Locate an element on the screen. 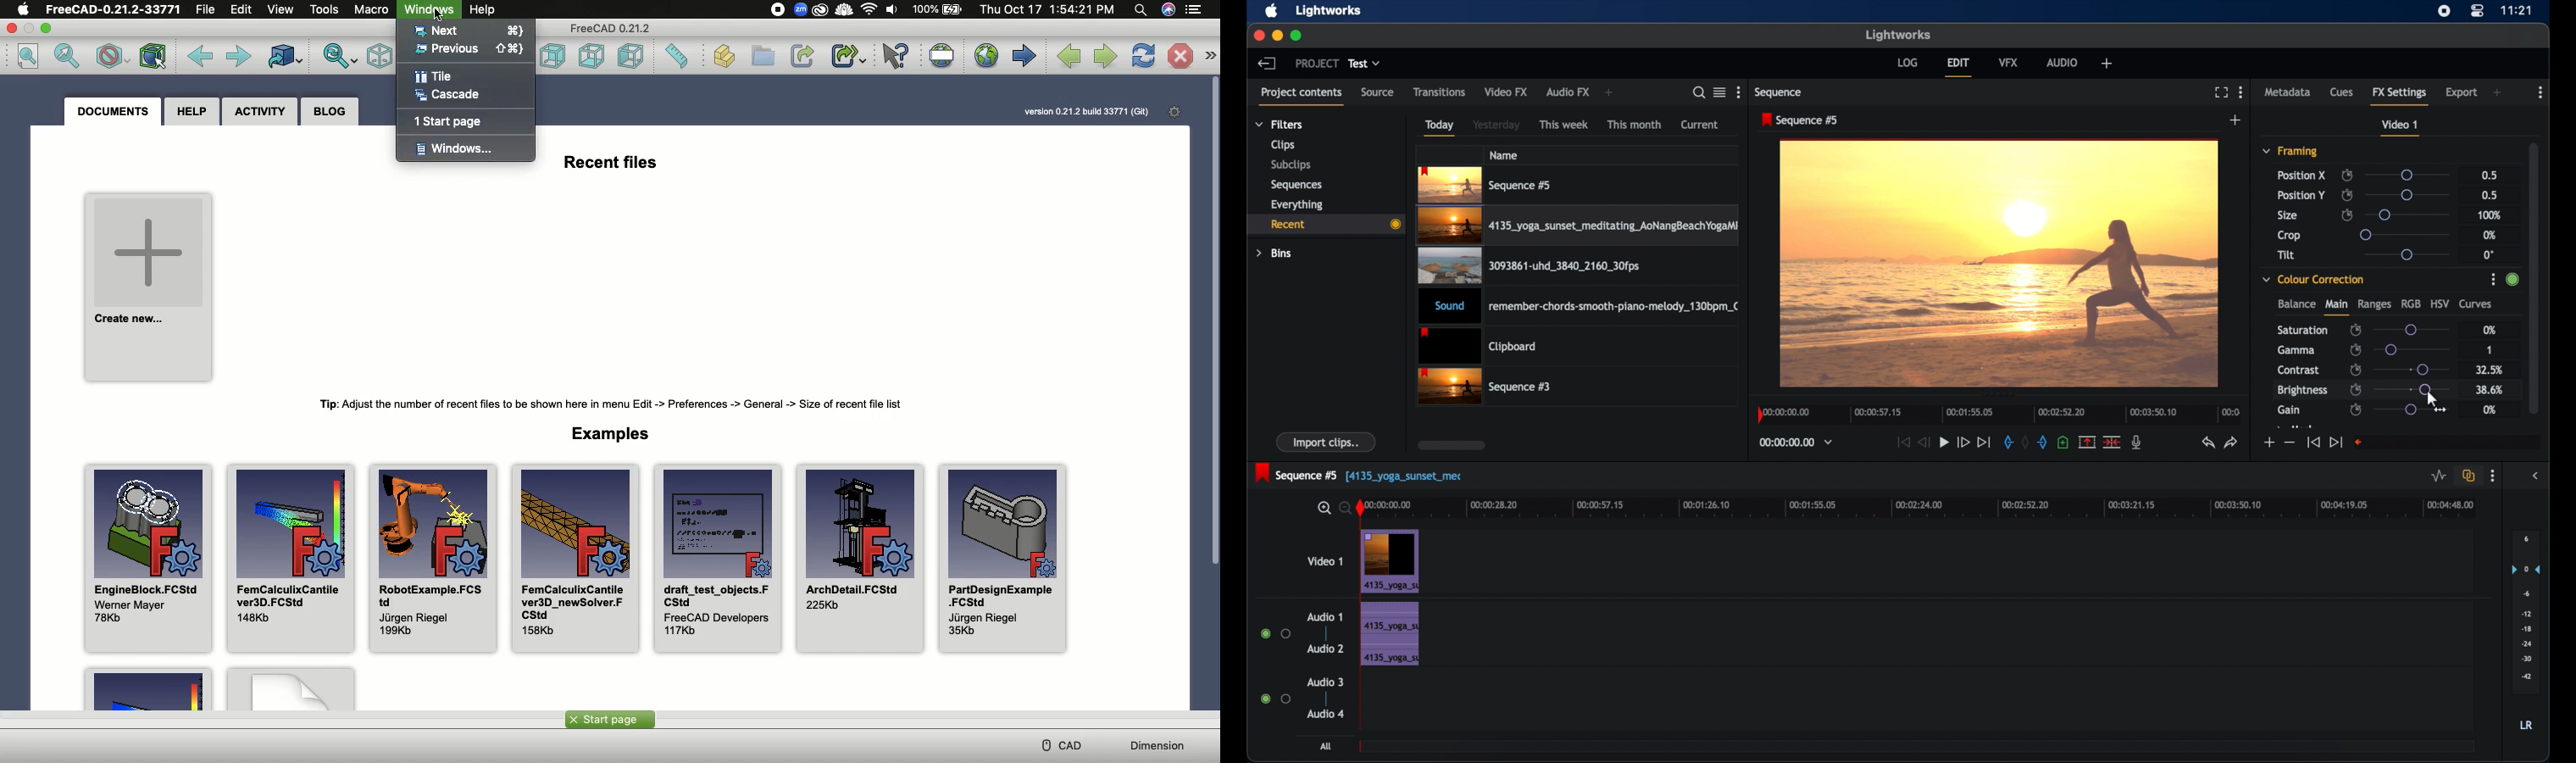 This screenshot has height=784, width=2576. decrement is located at coordinates (2289, 443).